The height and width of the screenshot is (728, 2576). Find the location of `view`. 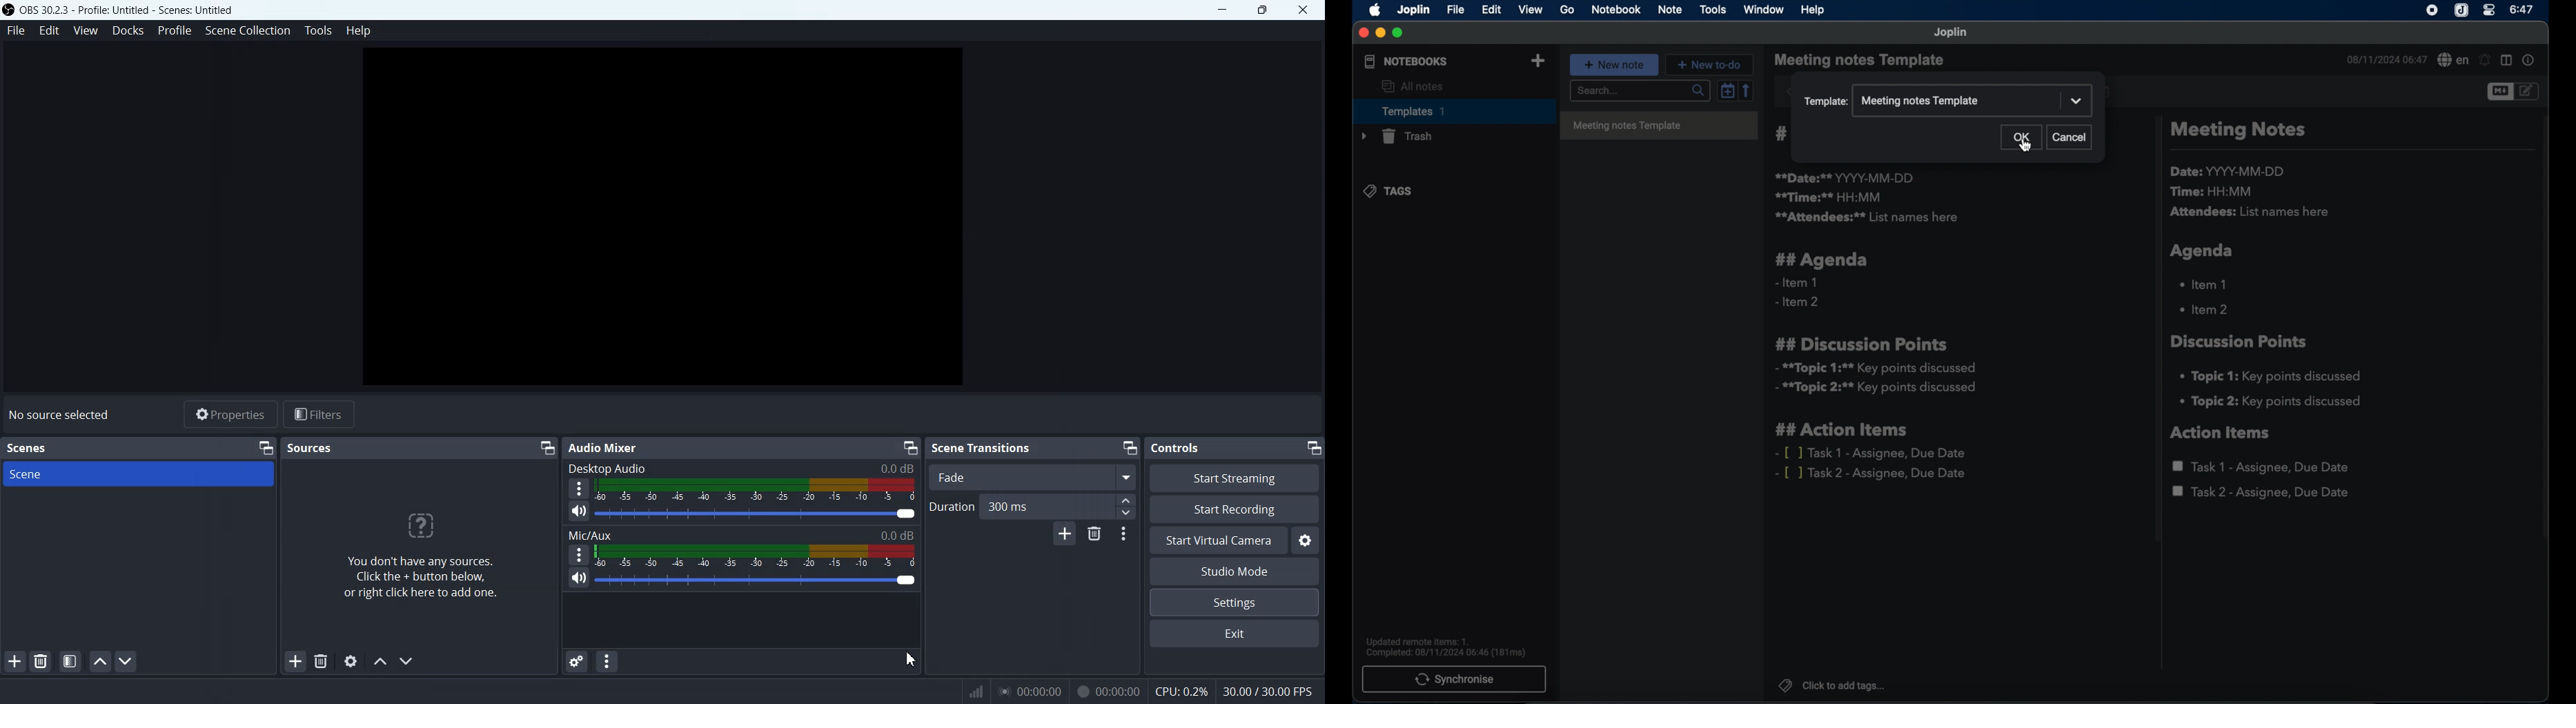

view is located at coordinates (1532, 10).